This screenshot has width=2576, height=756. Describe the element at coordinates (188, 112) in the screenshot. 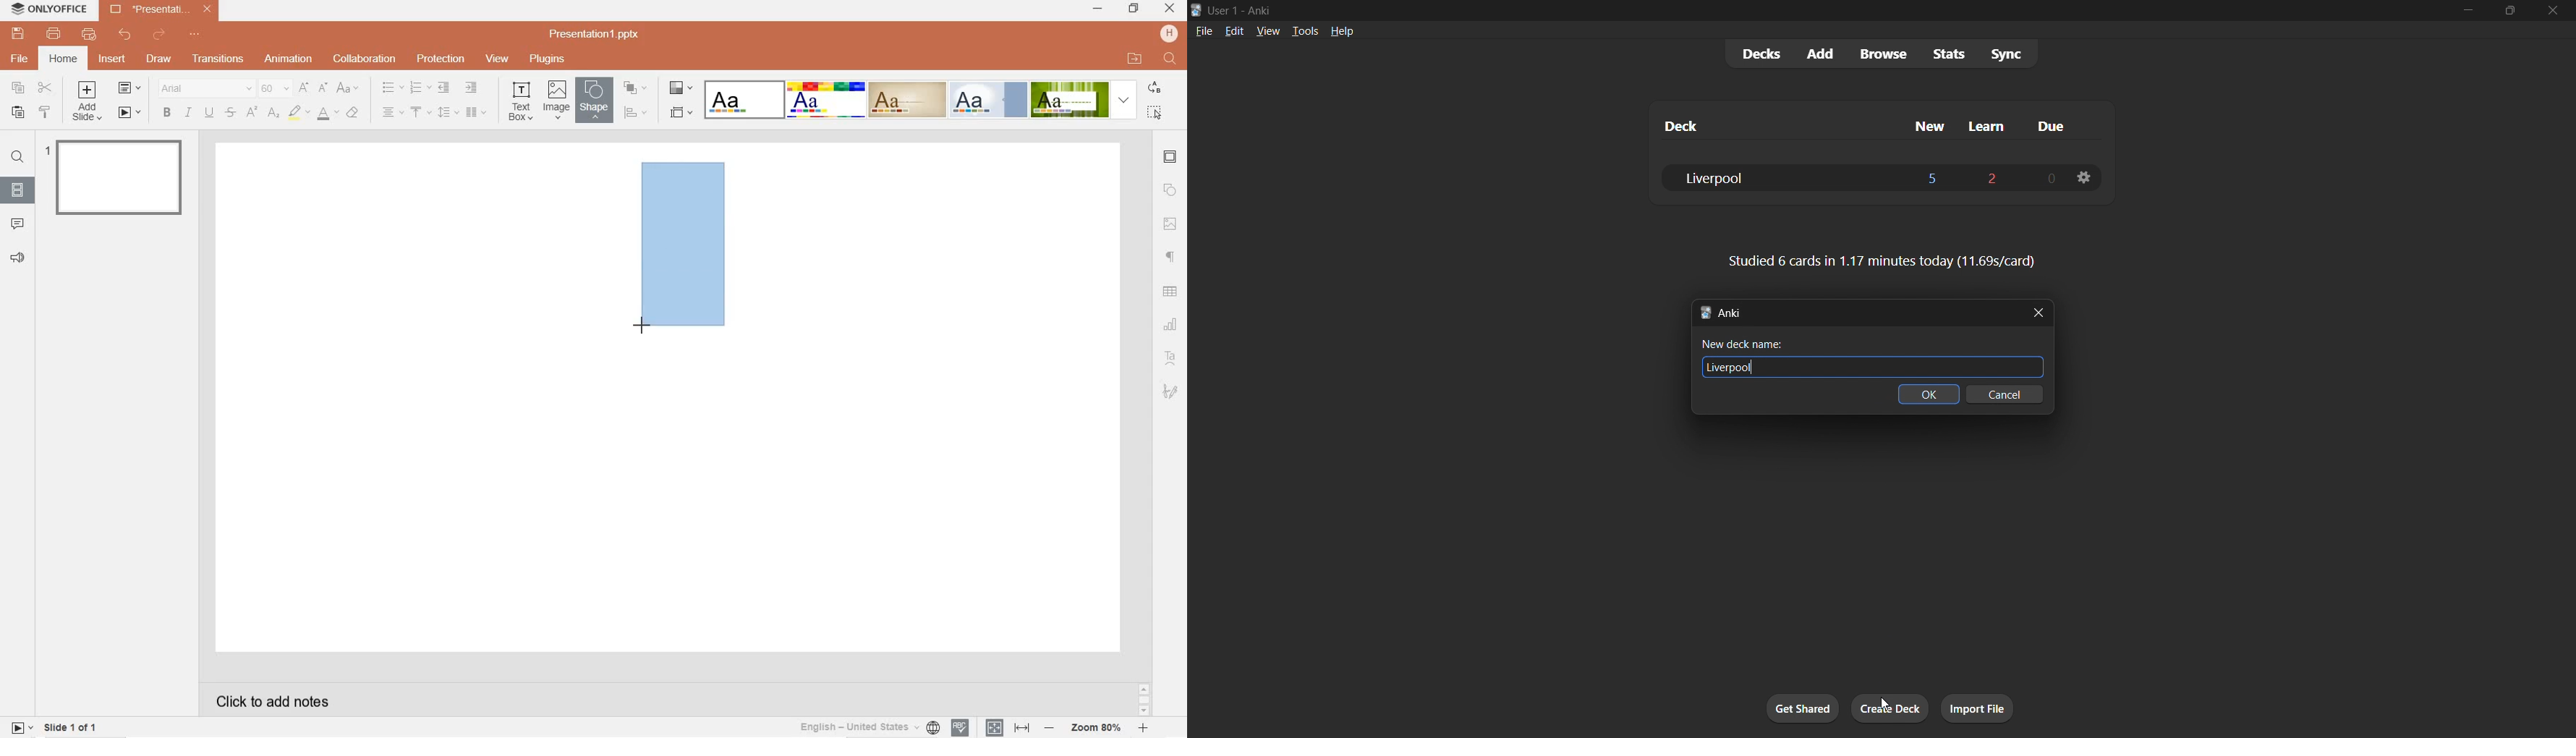

I see `italic` at that location.